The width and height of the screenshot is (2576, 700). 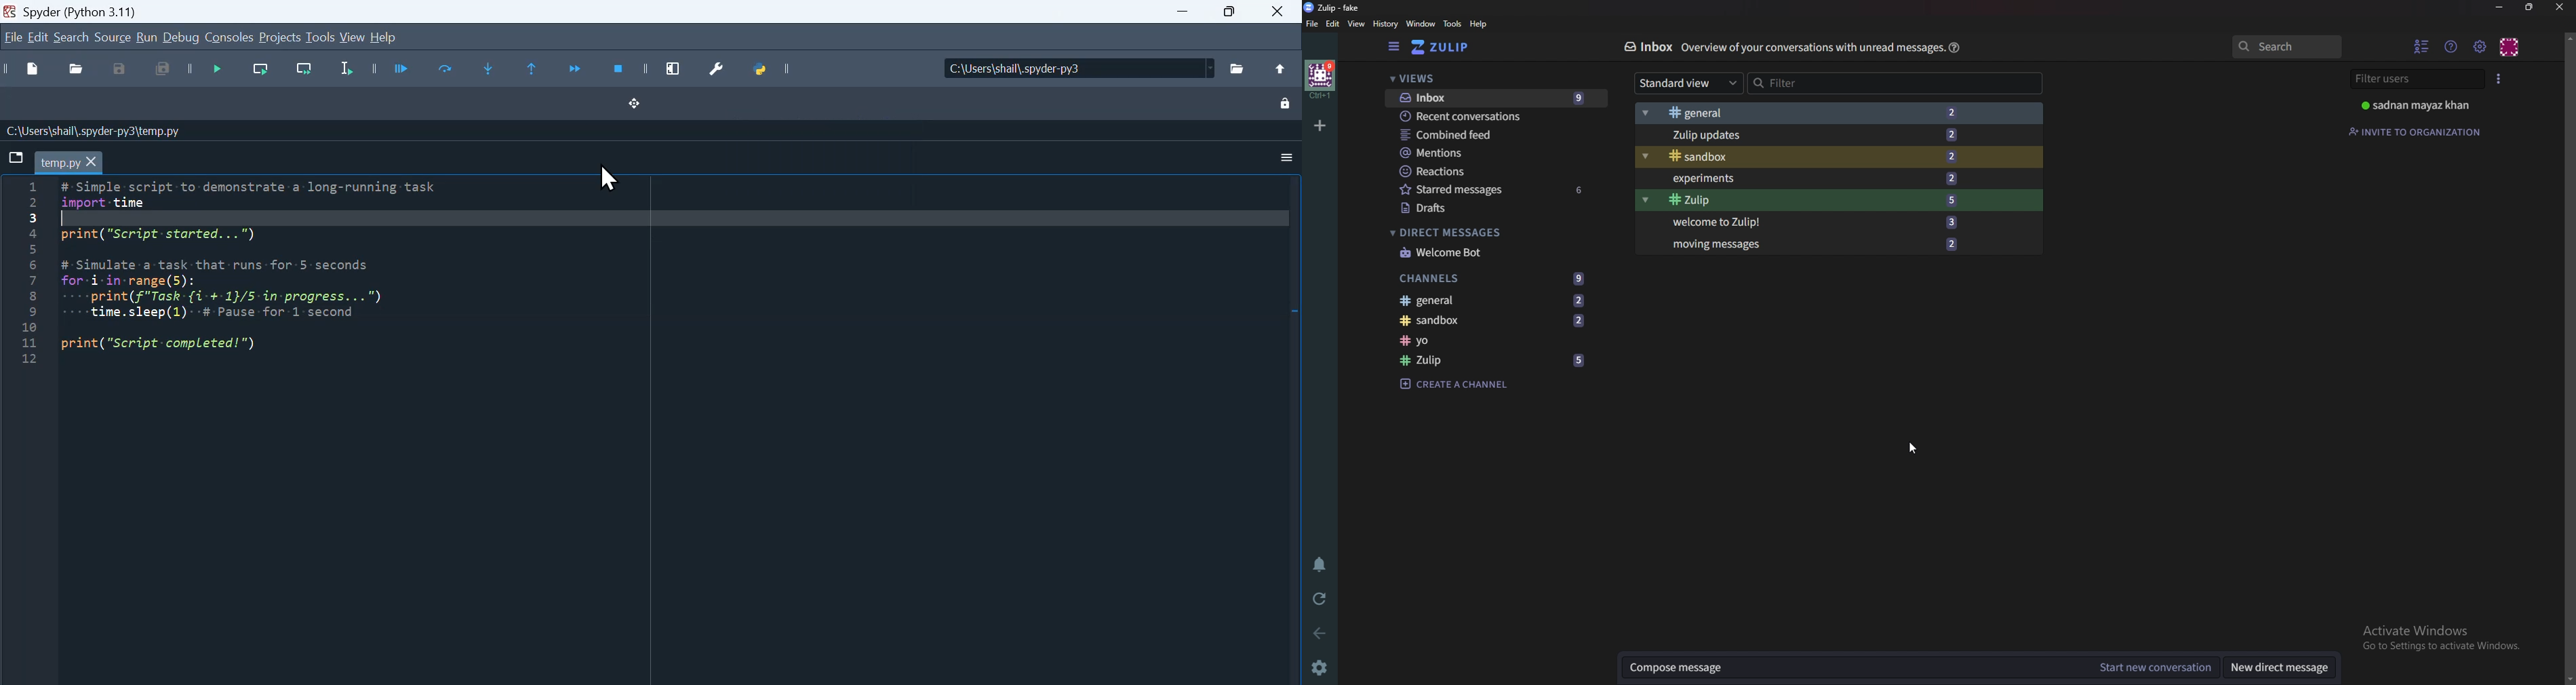 What do you see at coordinates (2531, 7) in the screenshot?
I see `Resize` at bounding box center [2531, 7].